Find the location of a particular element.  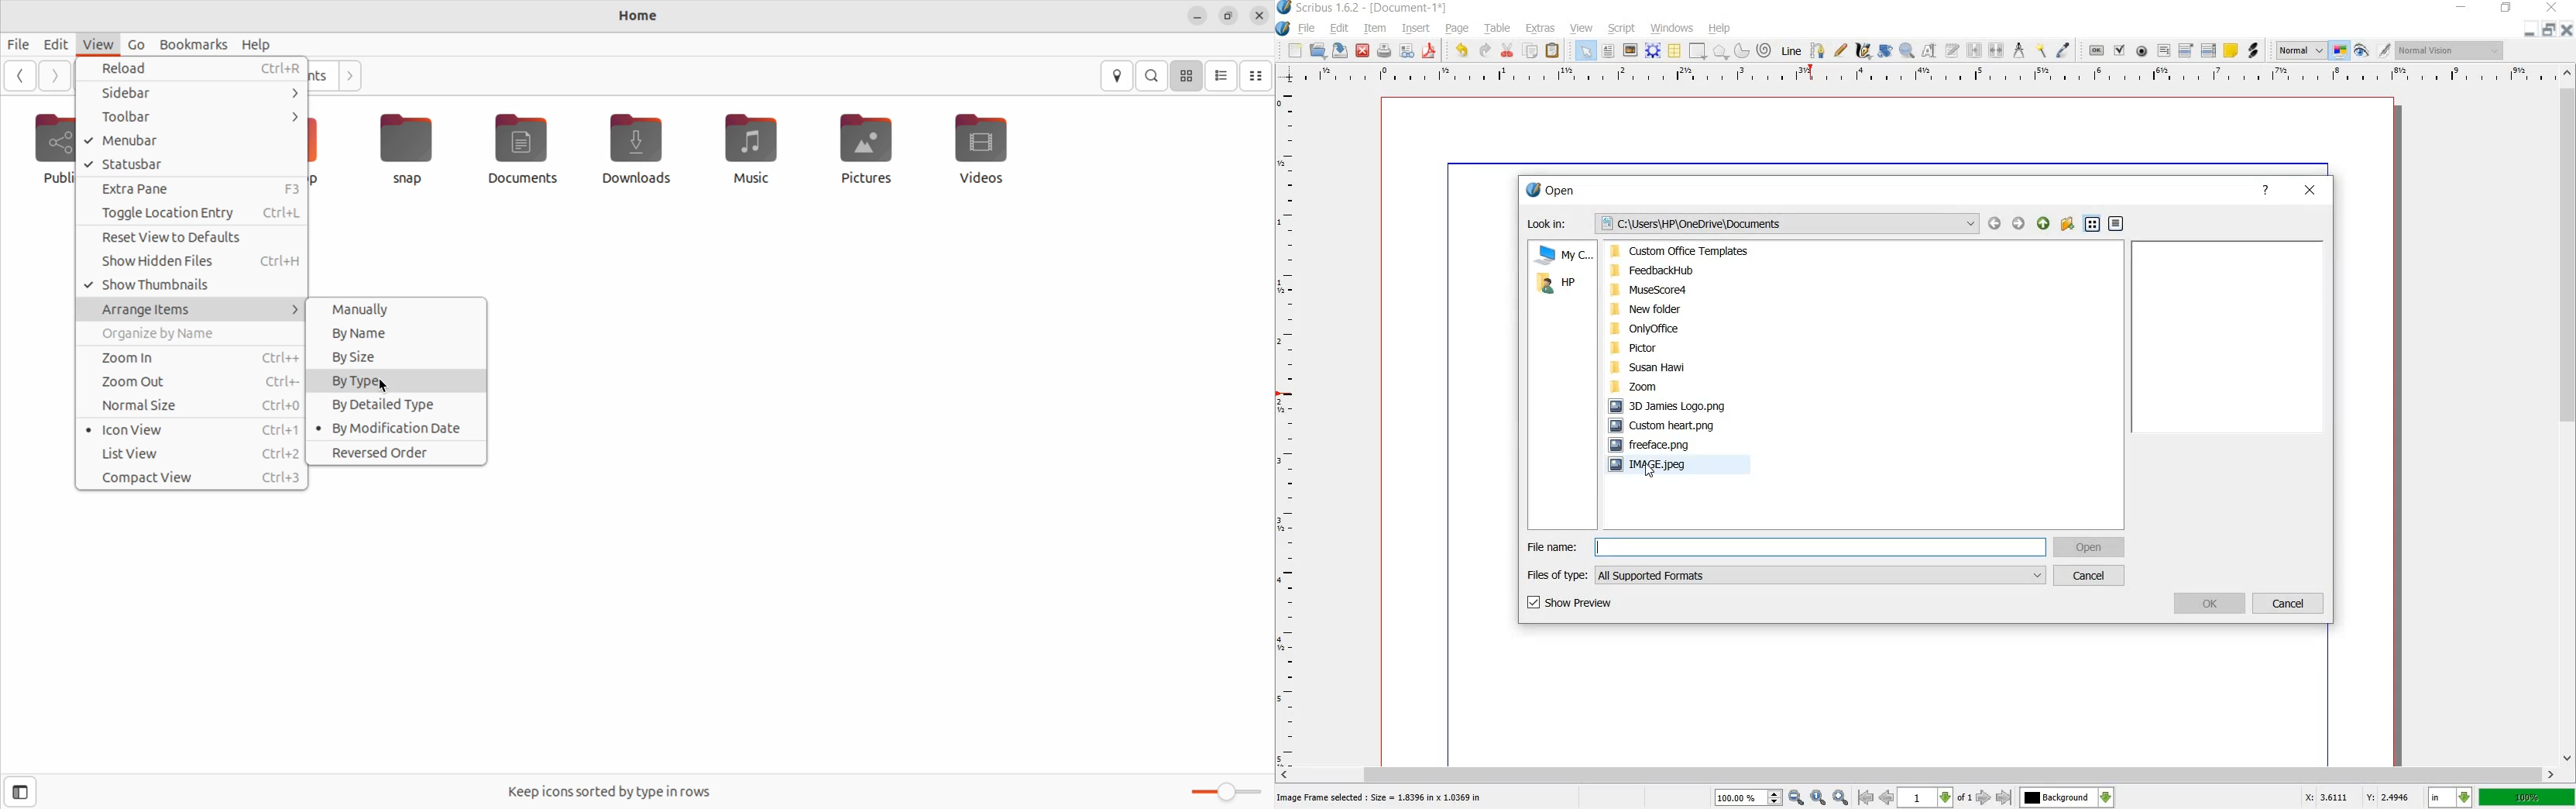

text frame is located at coordinates (1607, 51).